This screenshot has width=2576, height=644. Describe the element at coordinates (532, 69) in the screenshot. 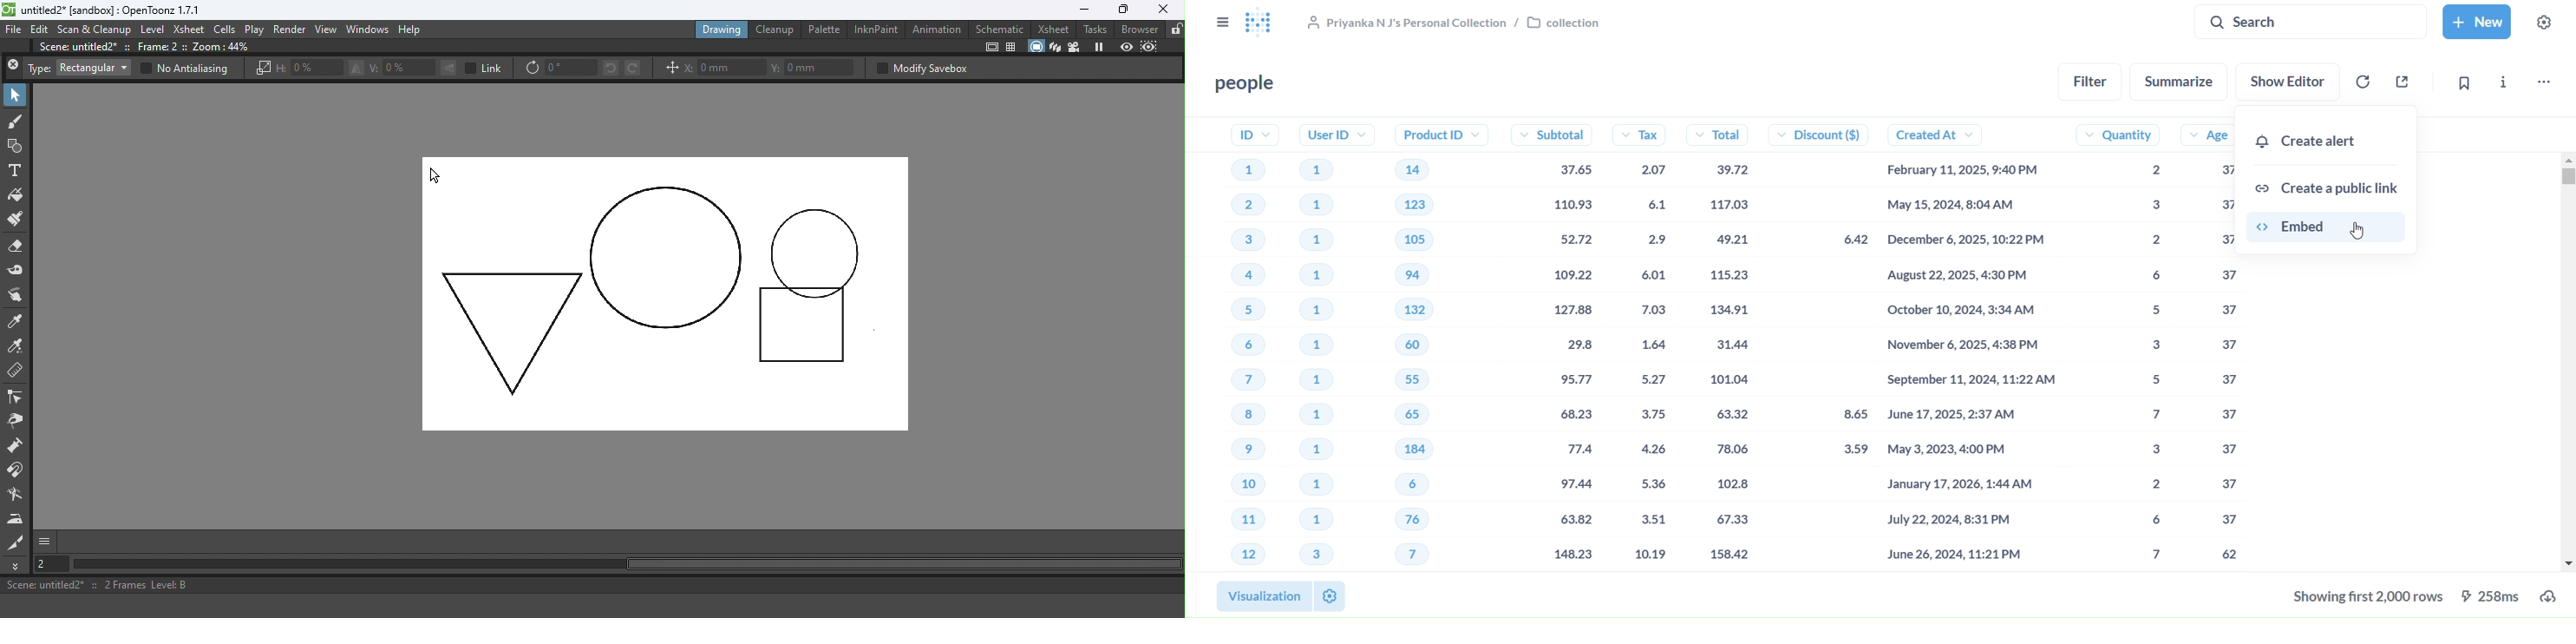

I see `Rotate` at that location.